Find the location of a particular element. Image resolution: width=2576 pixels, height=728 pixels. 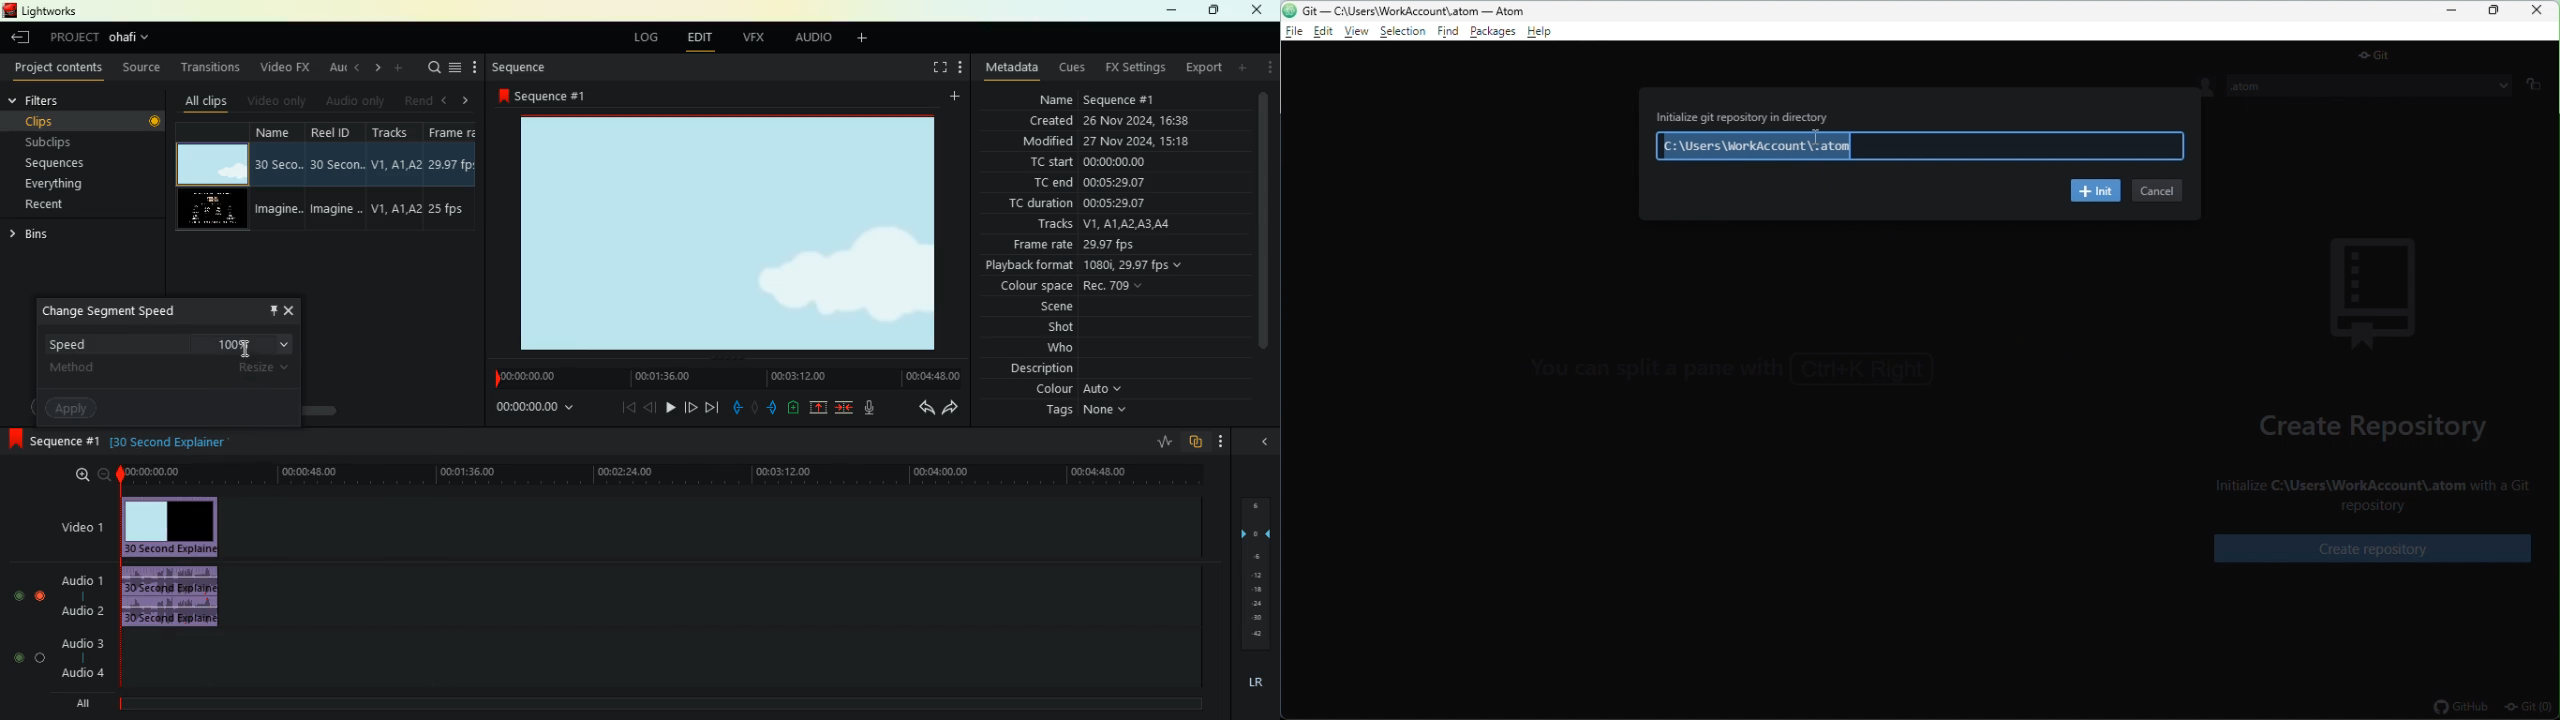

shot is located at coordinates (1062, 329).